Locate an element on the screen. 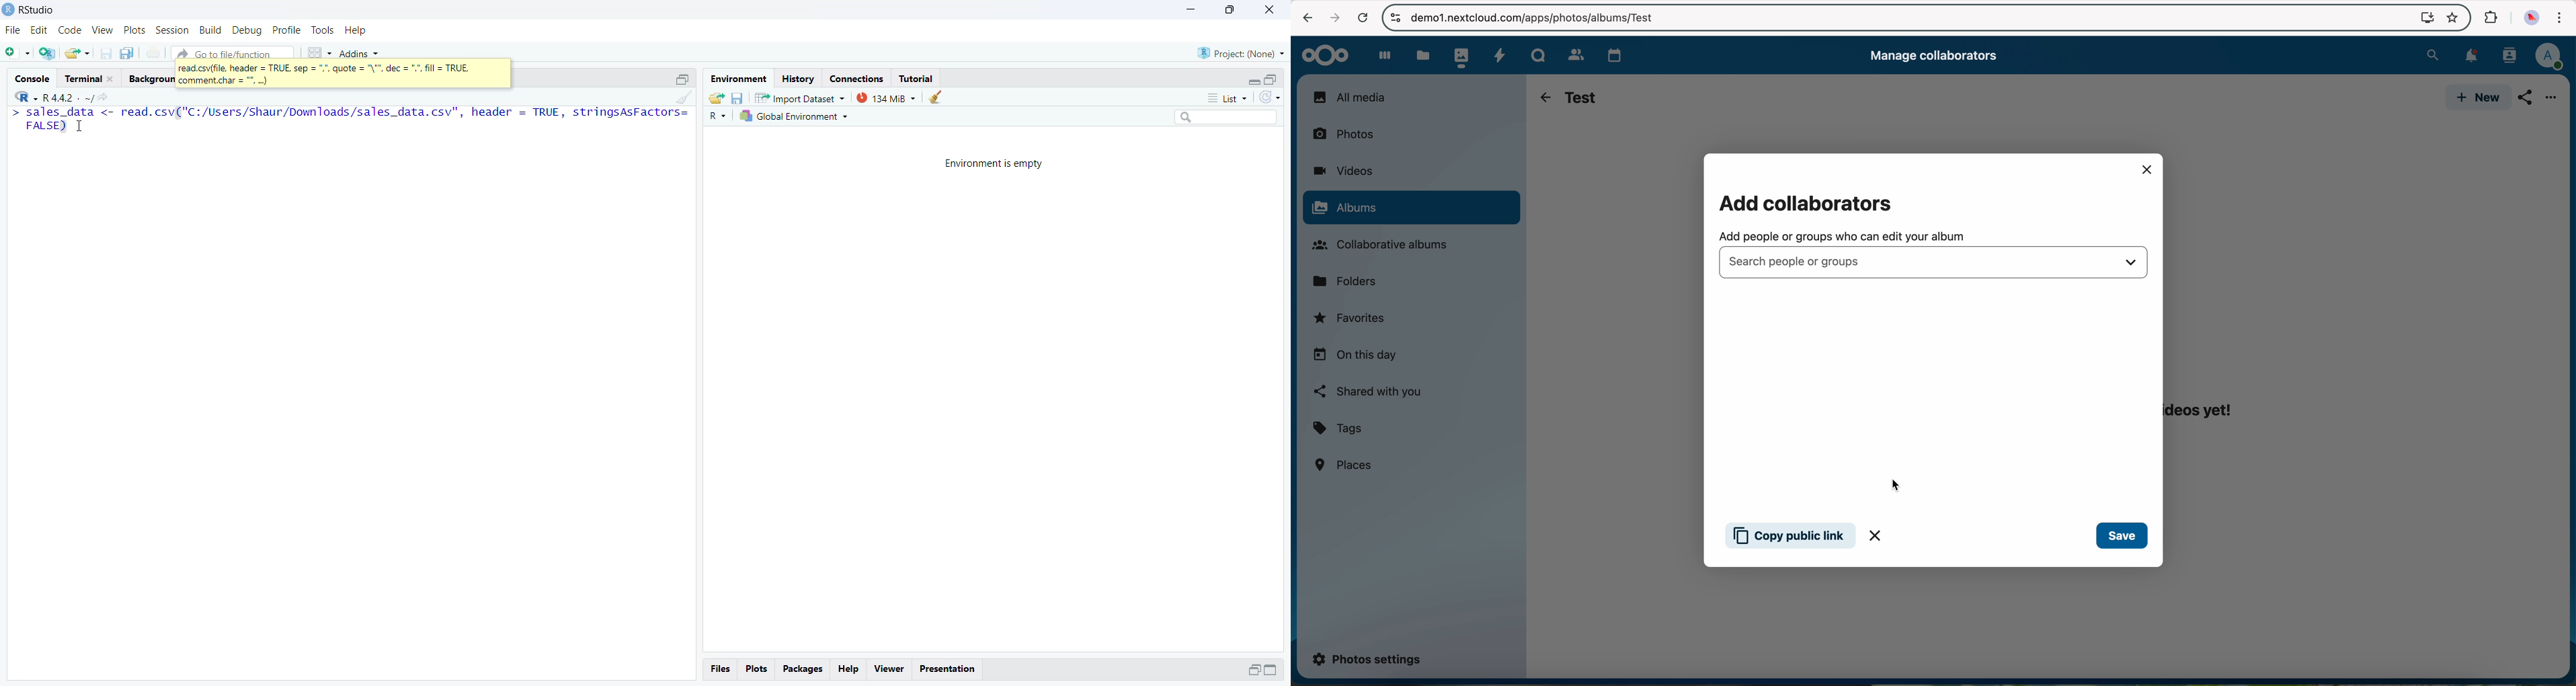 Image resolution: width=2576 pixels, height=700 pixels. all media is located at coordinates (1410, 97).